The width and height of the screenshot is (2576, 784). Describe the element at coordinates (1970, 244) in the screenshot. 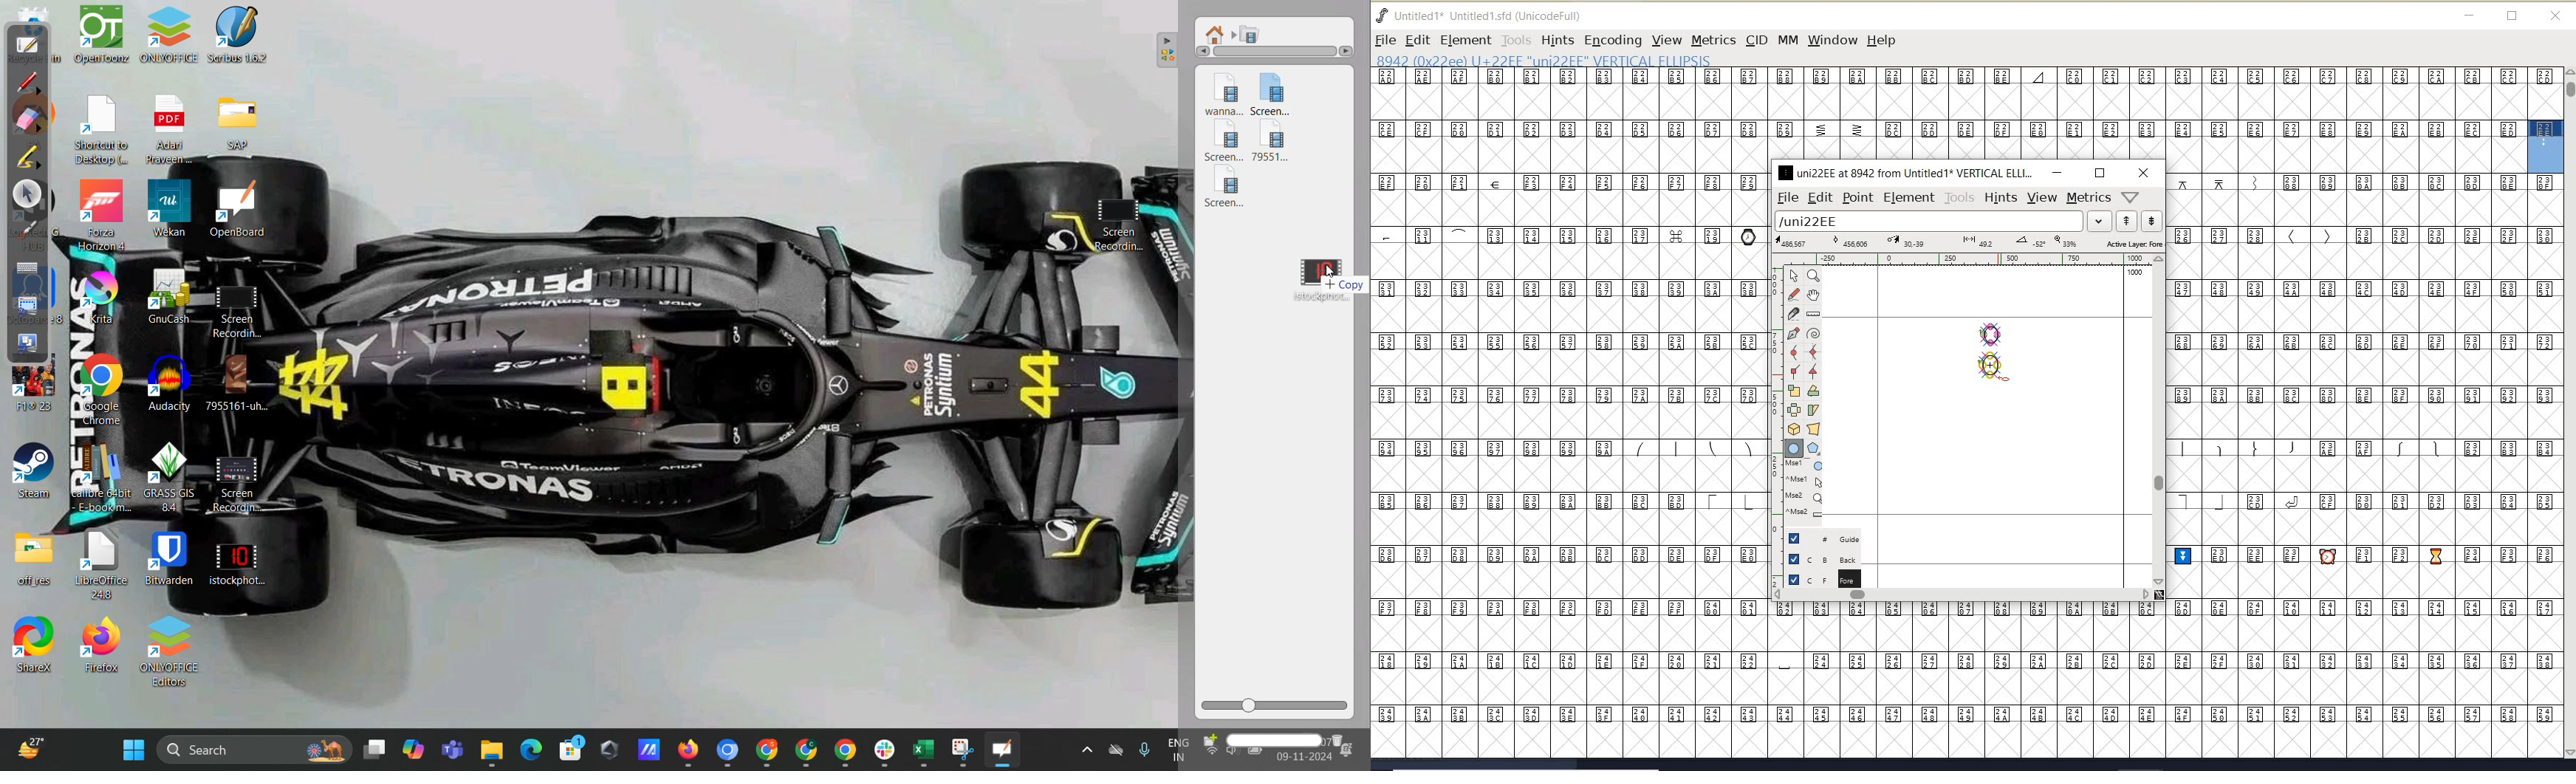

I see `active layer` at that location.